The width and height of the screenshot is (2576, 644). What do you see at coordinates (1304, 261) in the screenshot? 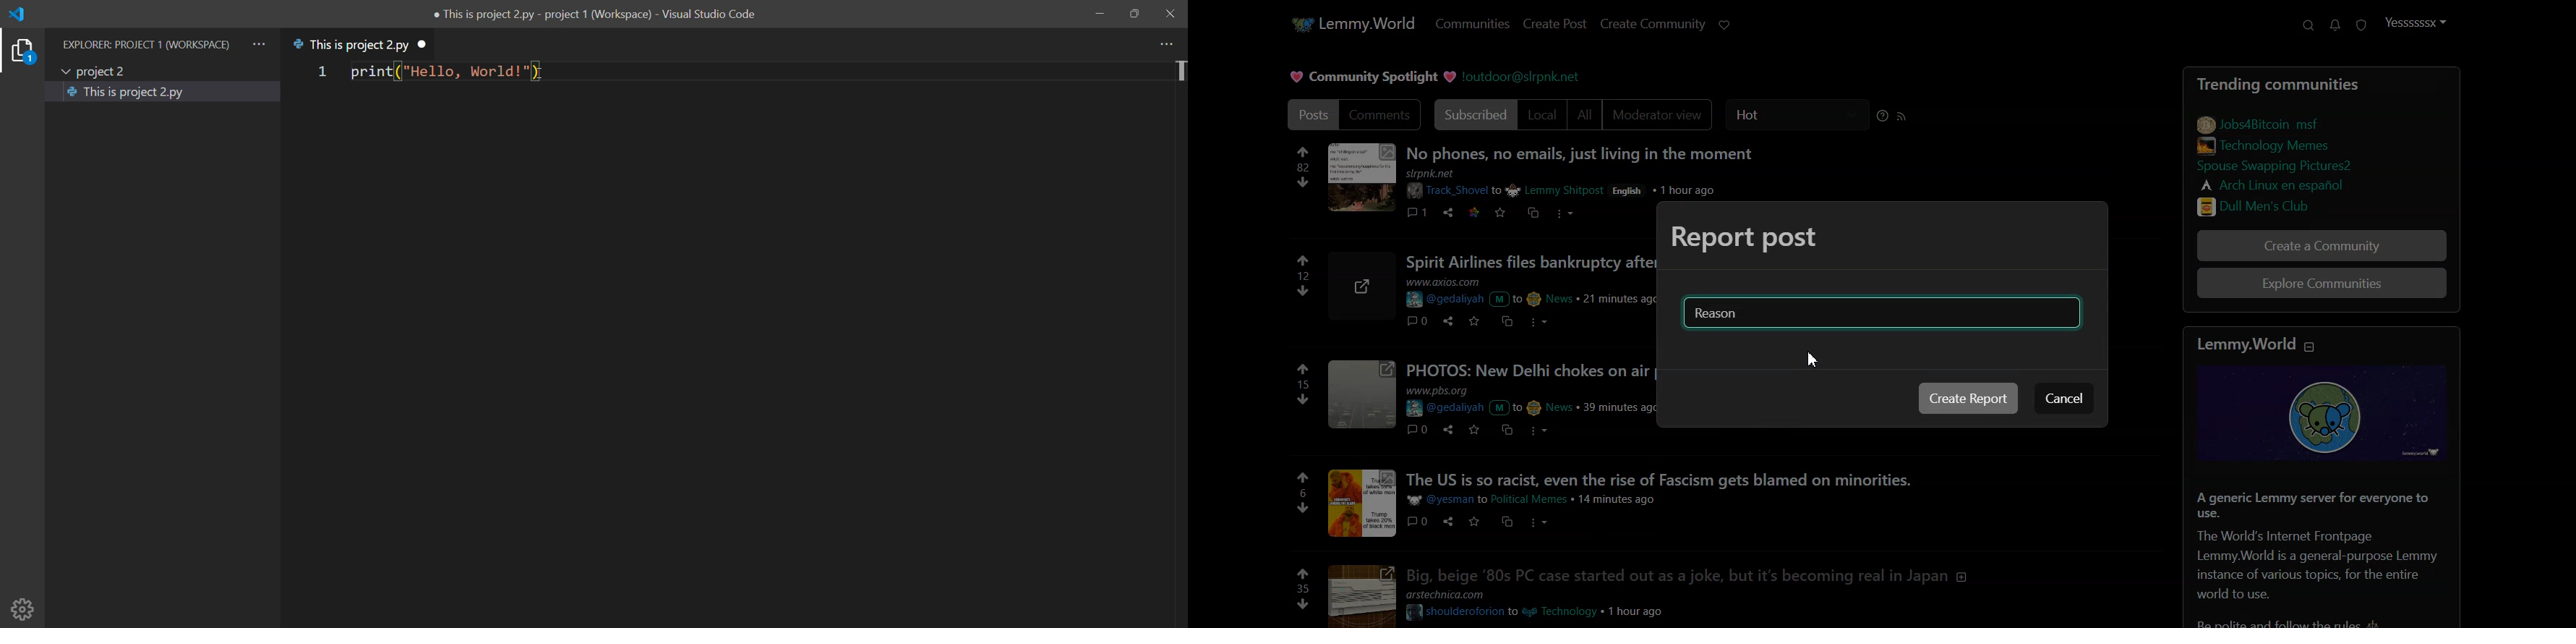
I see `upvote` at bounding box center [1304, 261].